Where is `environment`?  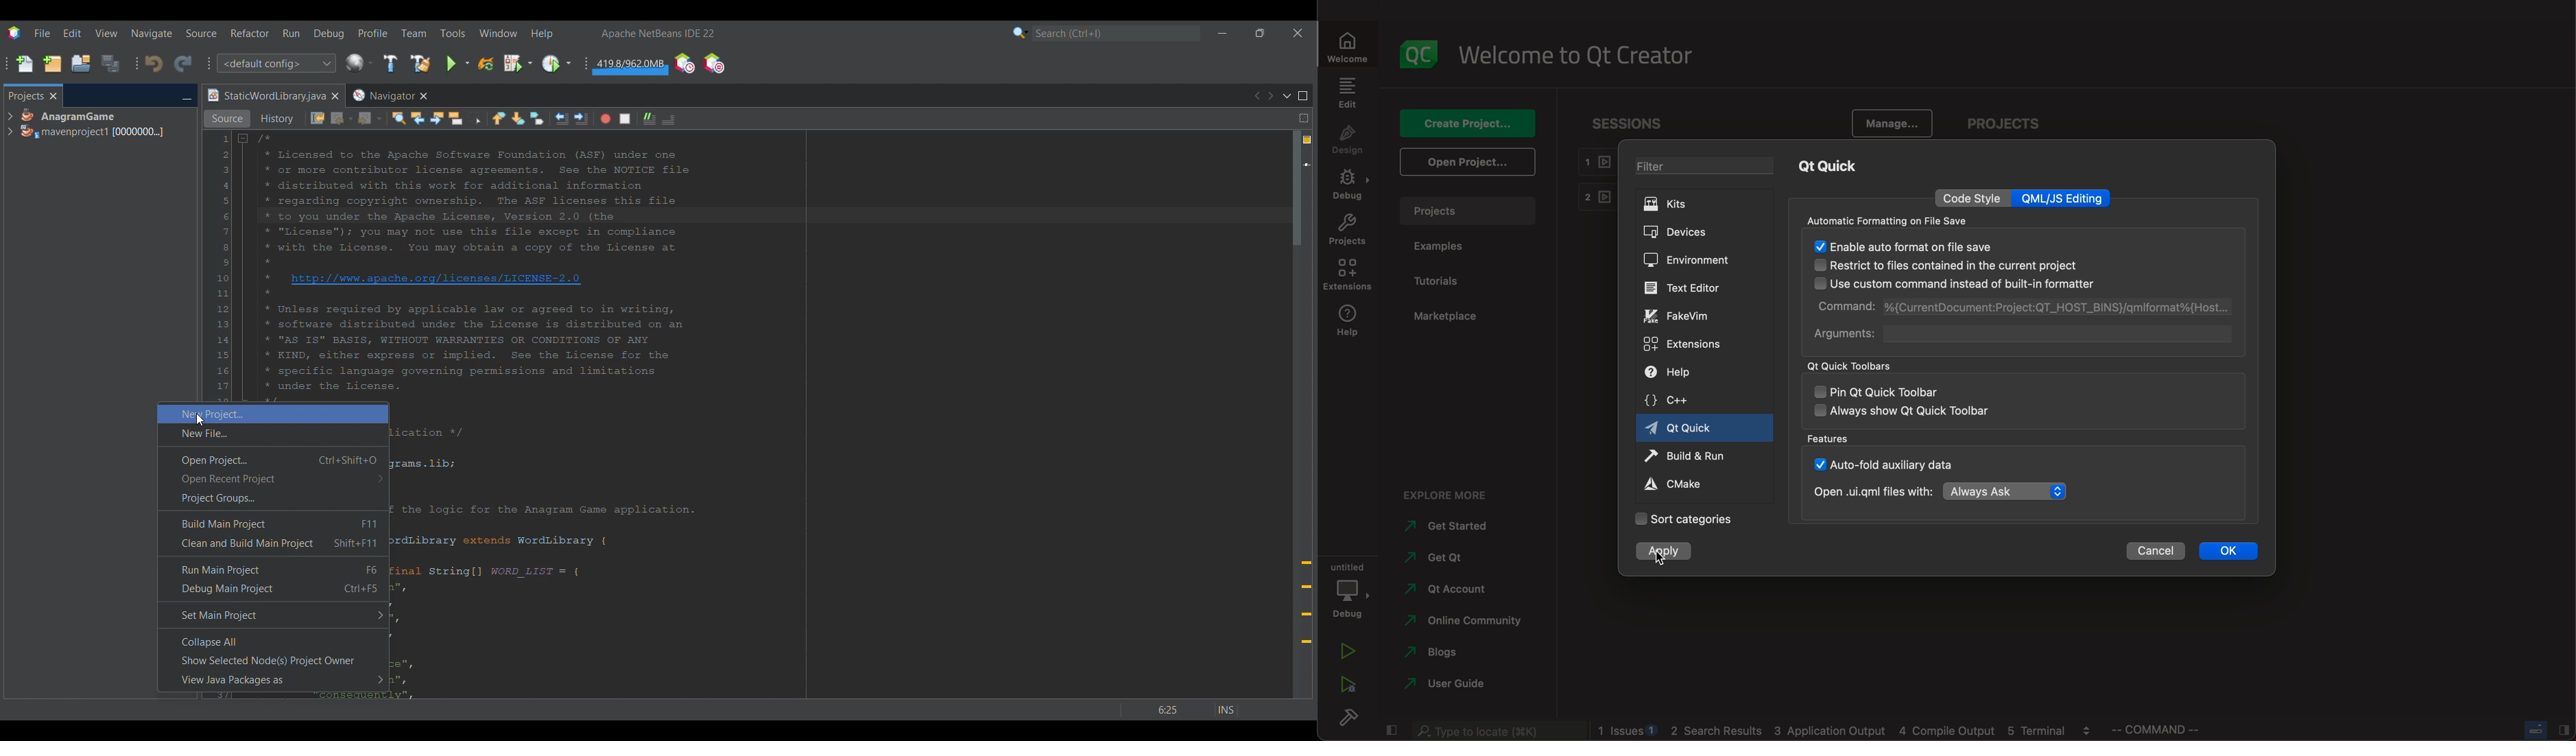 environment is located at coordinates (1699, 264).